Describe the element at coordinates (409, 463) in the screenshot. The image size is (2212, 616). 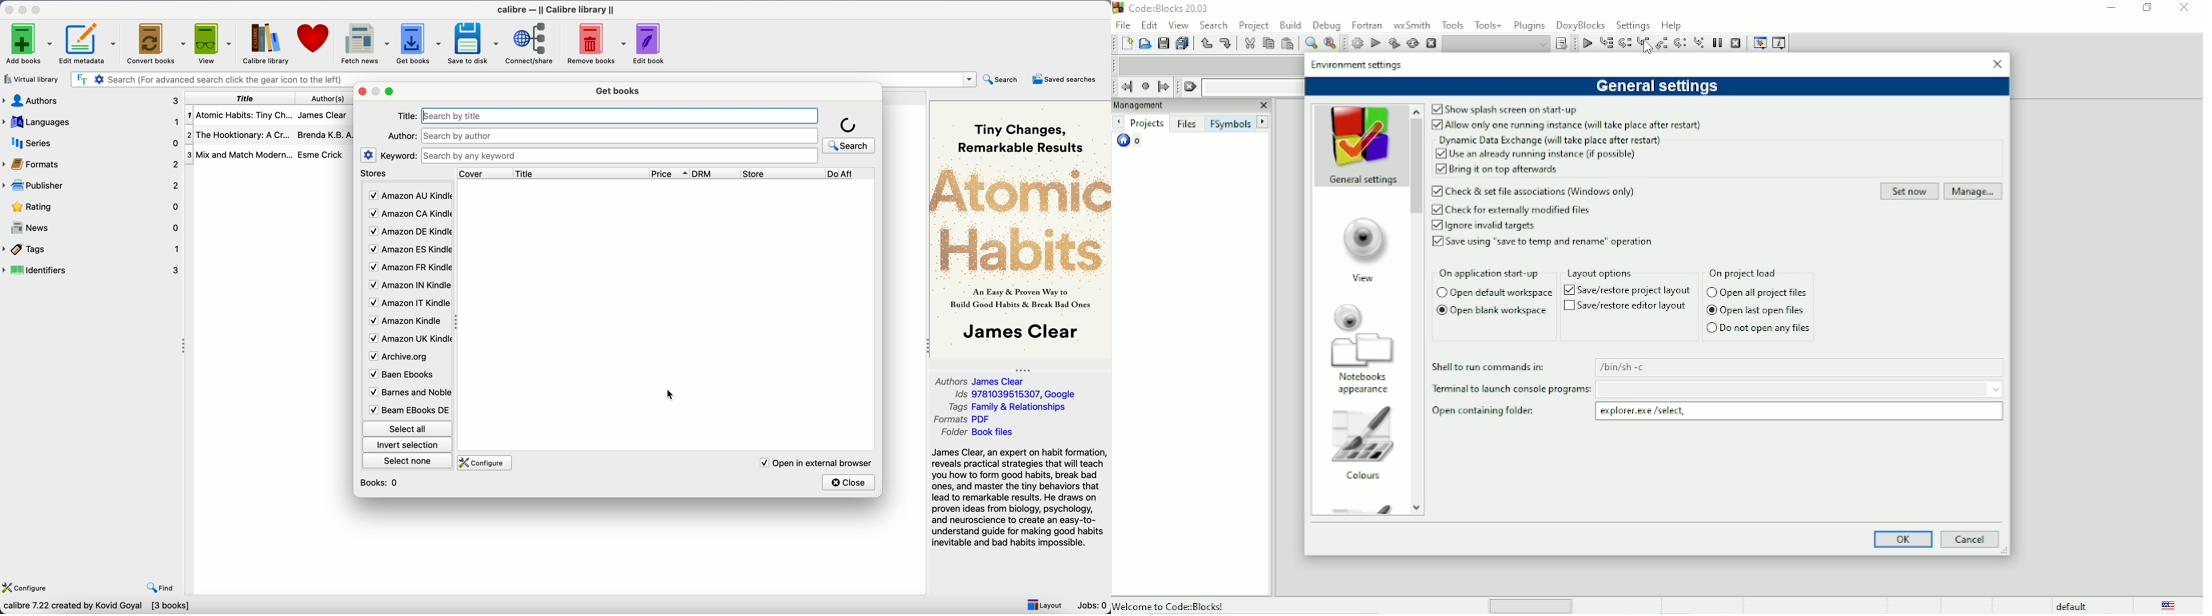
I see `select none` at that location.